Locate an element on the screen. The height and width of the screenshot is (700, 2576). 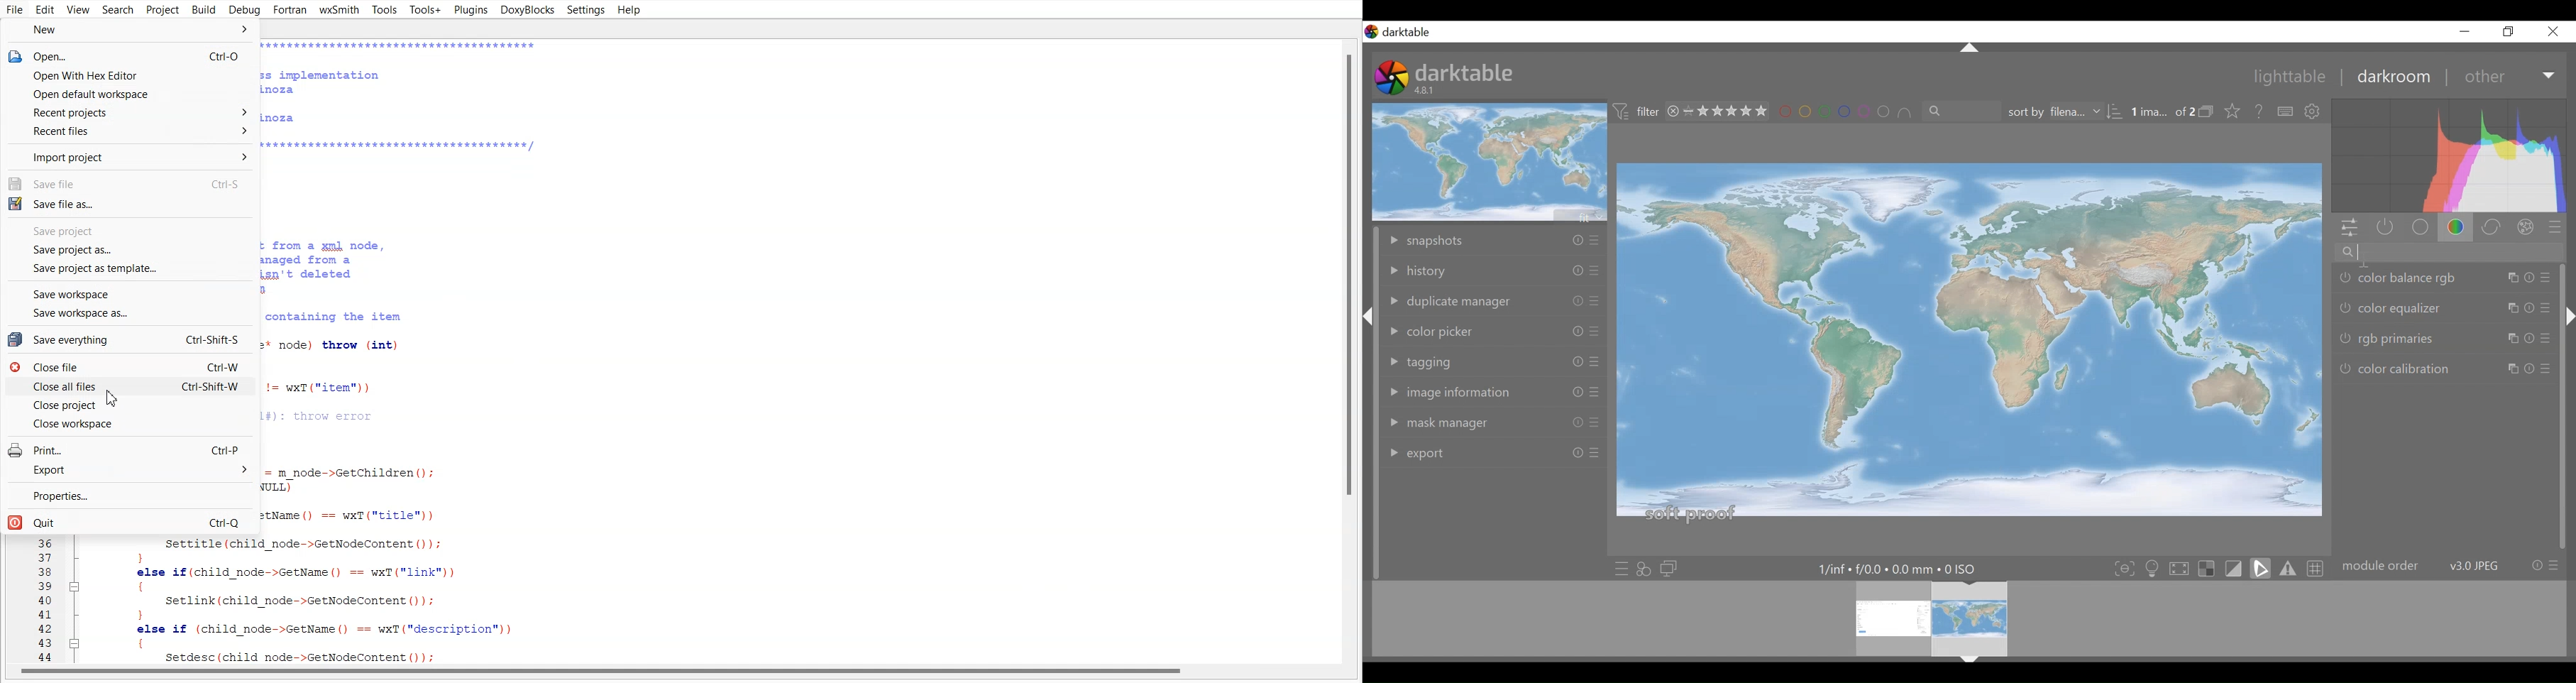
lighttable is located at coordinates (2290, 78).